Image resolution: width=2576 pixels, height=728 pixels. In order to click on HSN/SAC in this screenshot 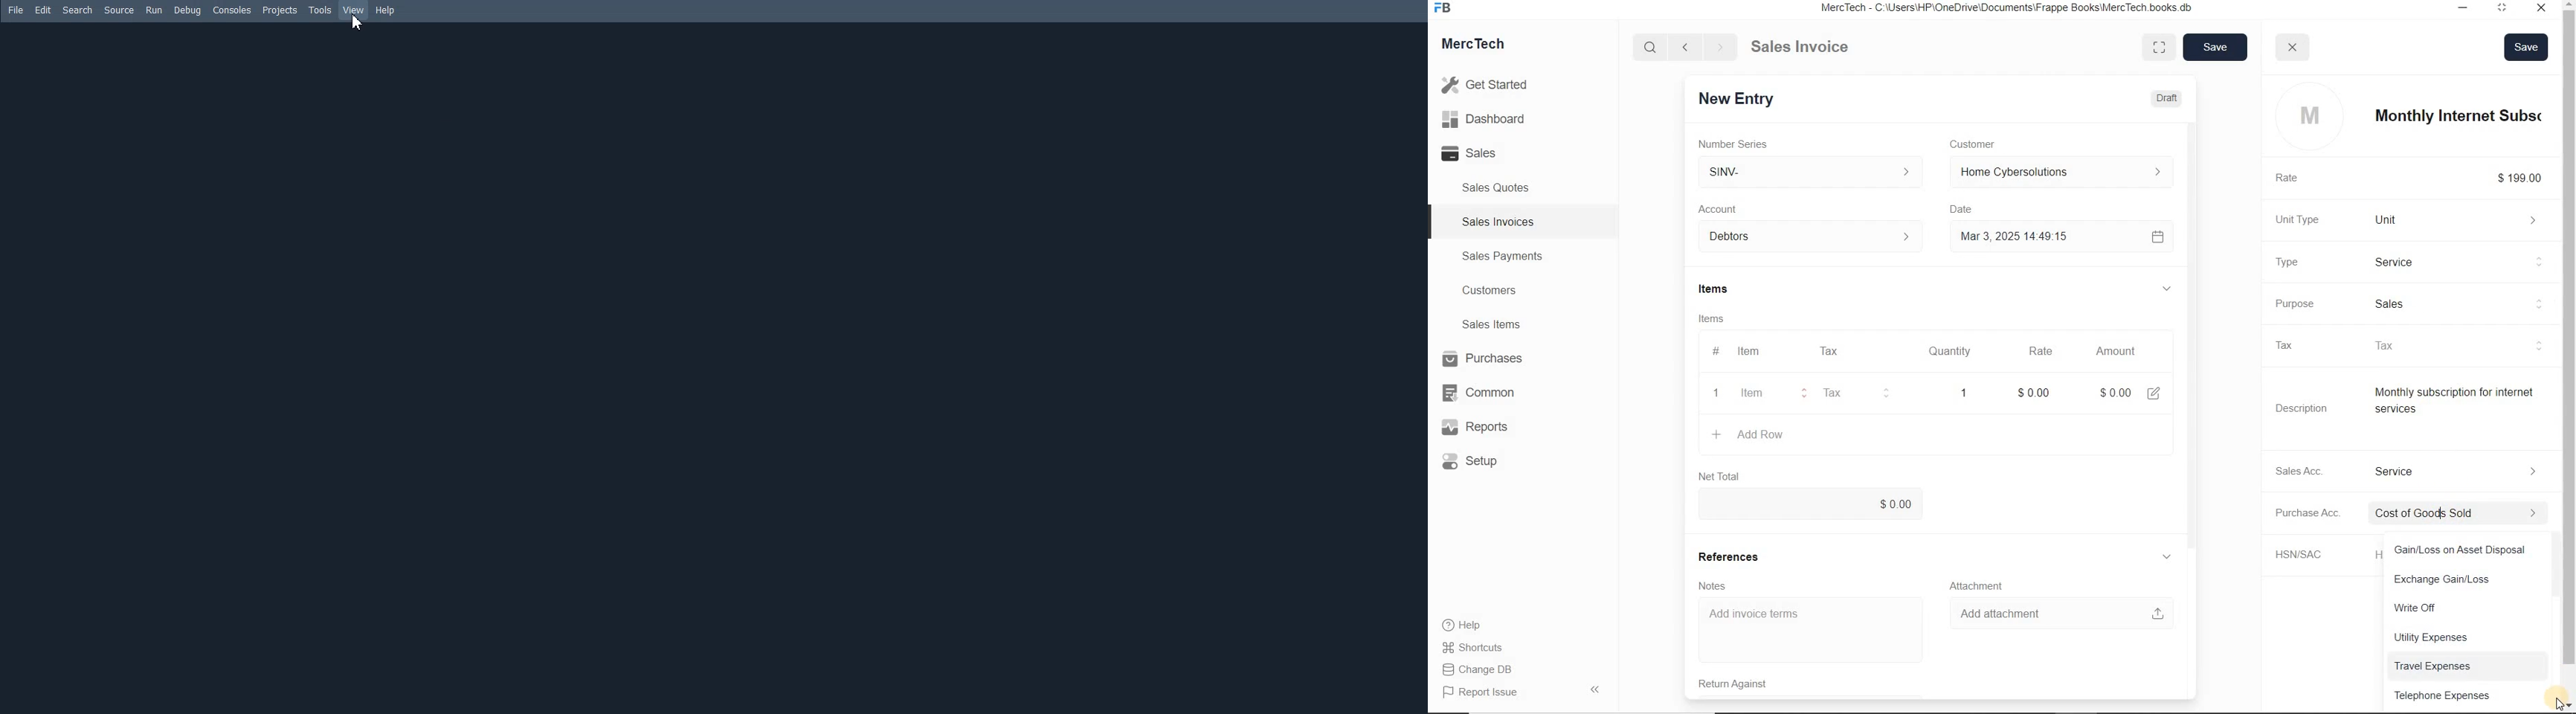, I will do `click(2314, 555)`.